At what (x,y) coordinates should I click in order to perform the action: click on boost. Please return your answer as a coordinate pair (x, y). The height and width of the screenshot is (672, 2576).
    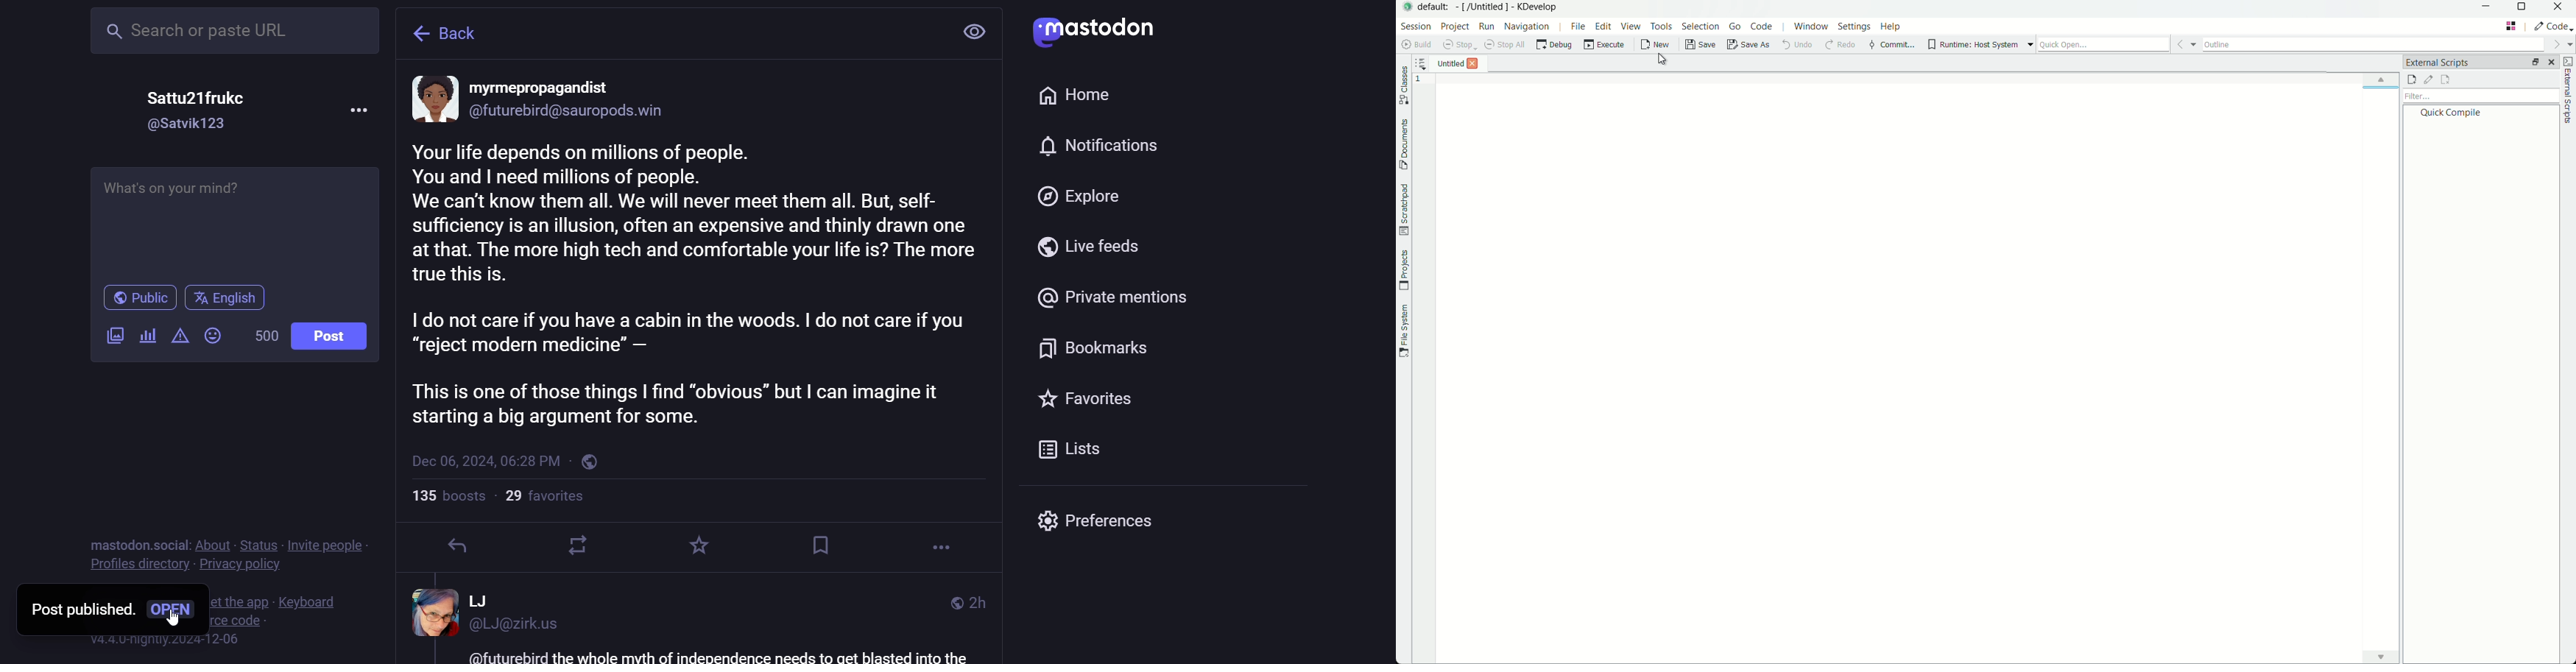
    Looking at the image, I should click on (576, 546).